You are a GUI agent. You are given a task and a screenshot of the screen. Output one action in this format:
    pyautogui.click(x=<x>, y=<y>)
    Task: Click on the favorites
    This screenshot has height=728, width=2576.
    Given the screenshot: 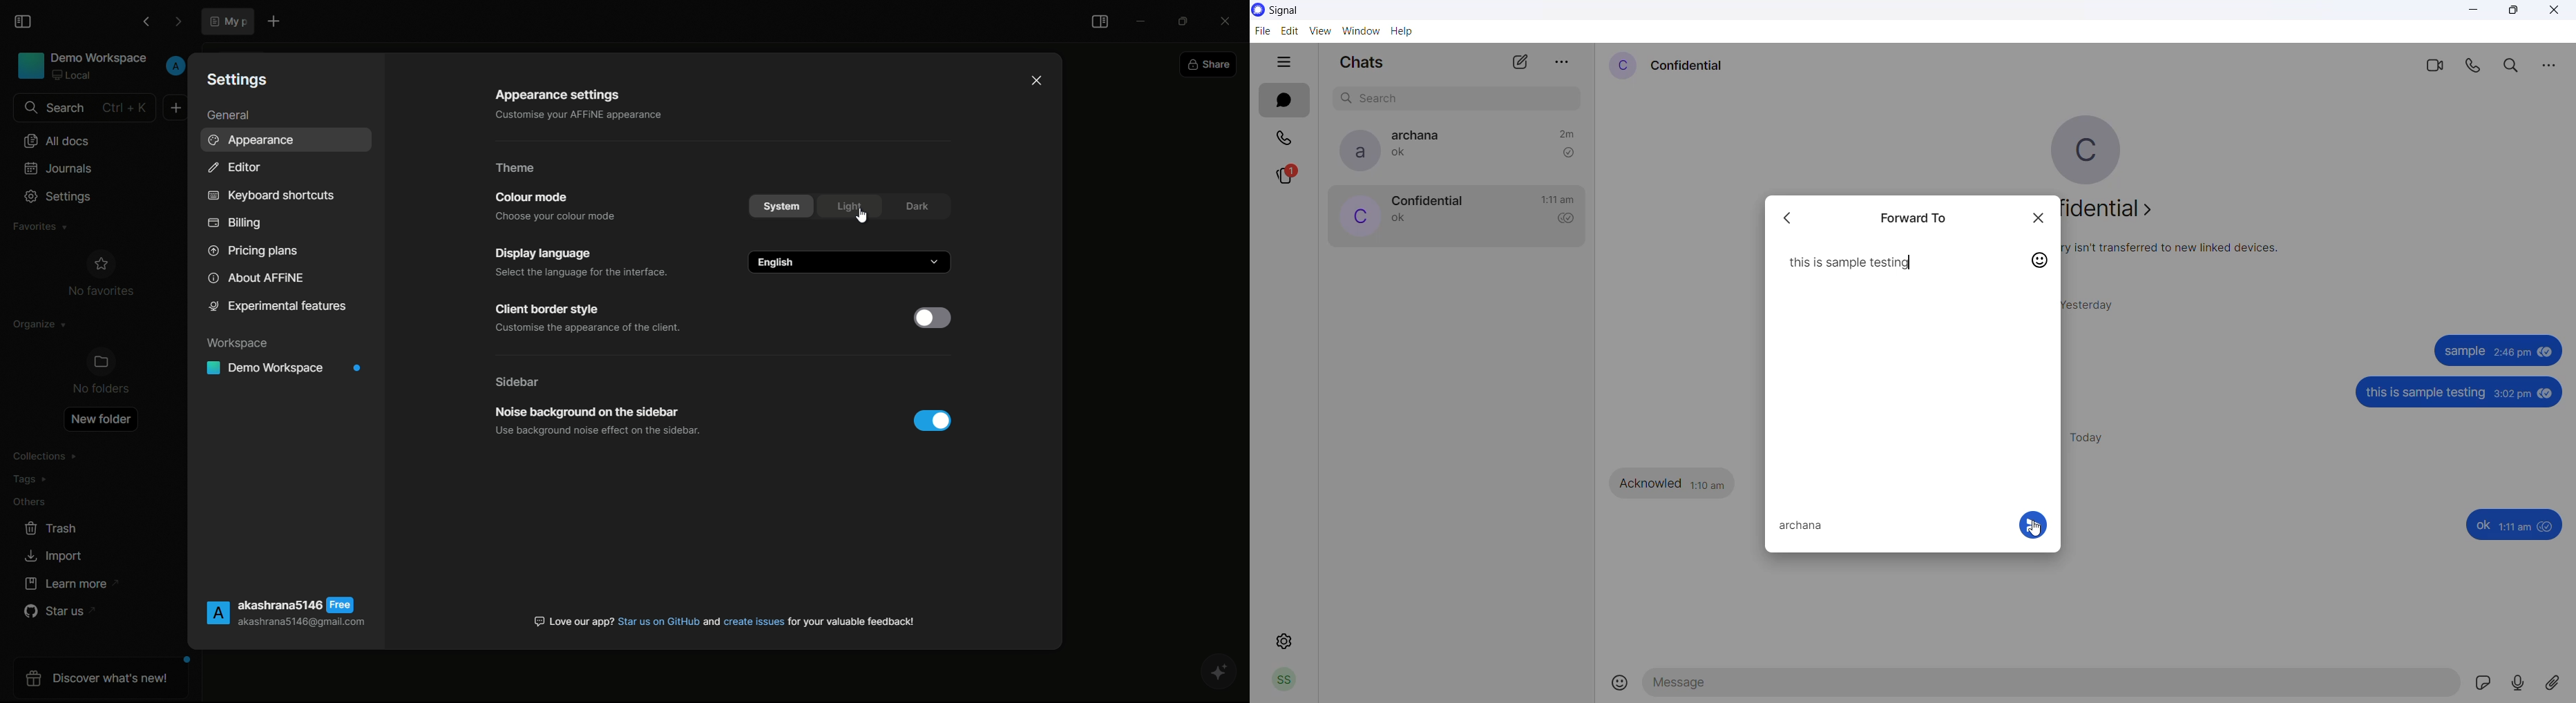 What is the action you would take?
    pyautogui.click(x=37, y=227)
    